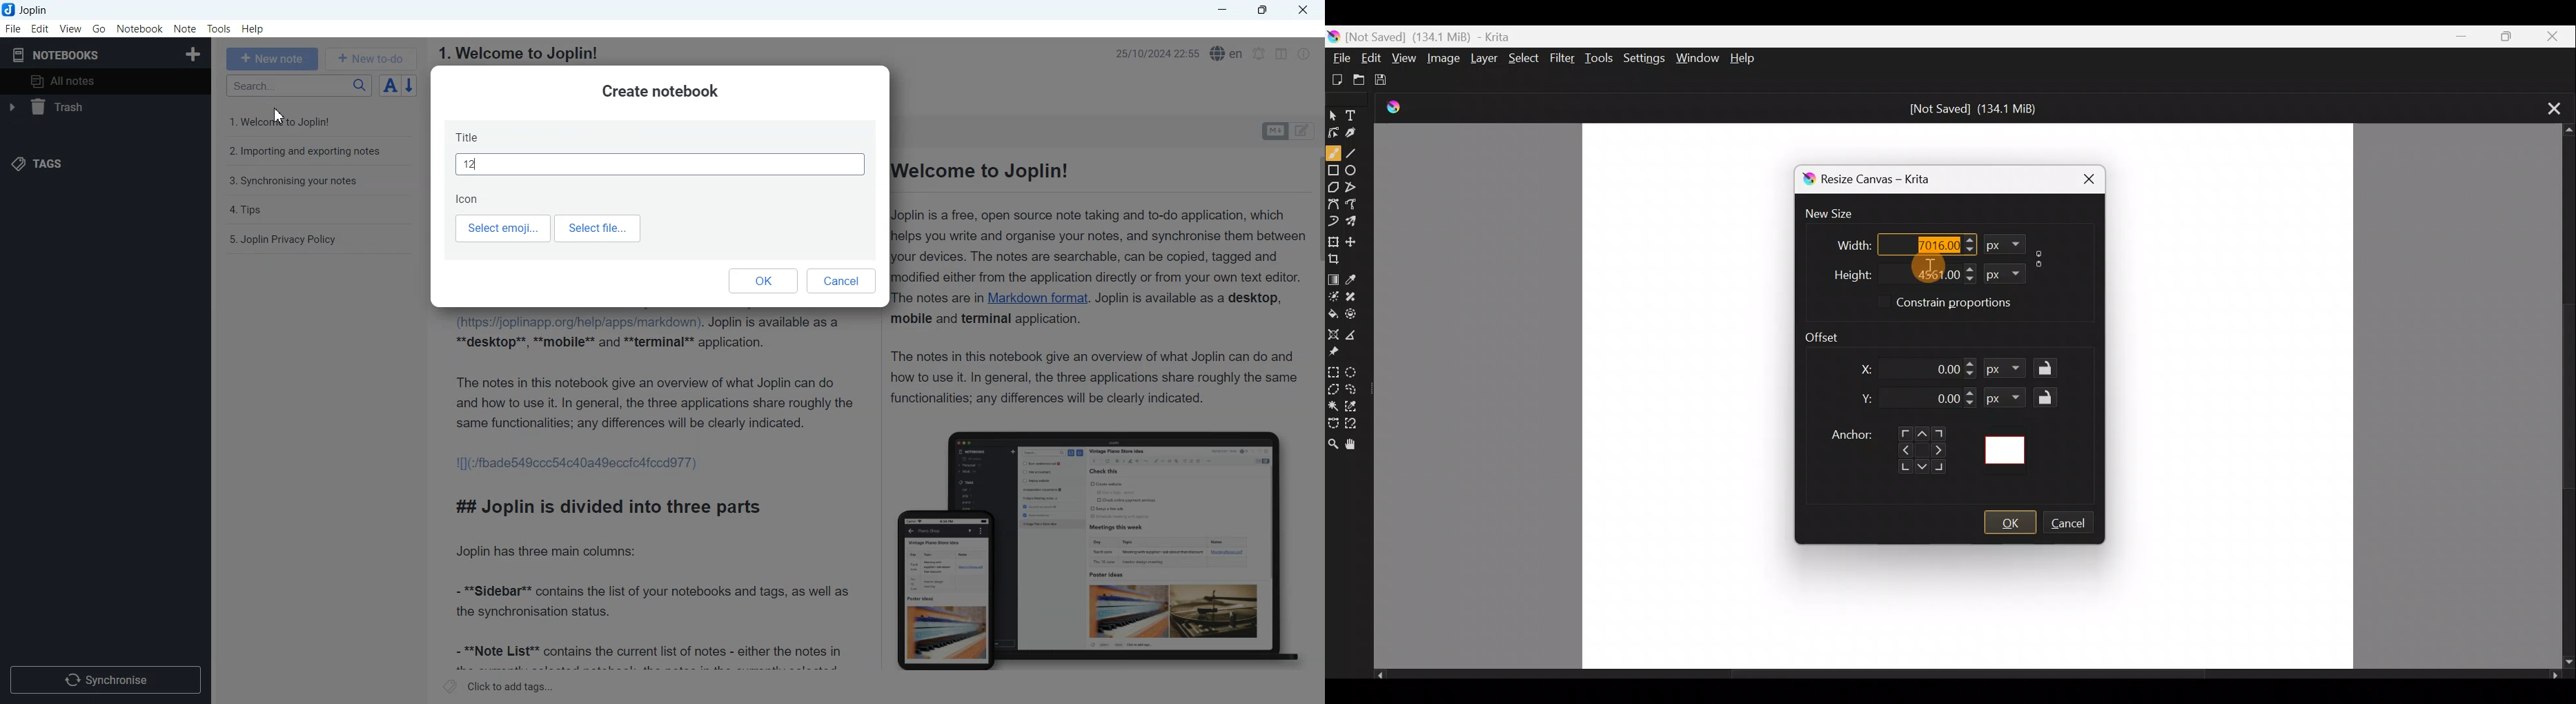 The width and height of the screenshot is (2576, 728). Describe the element at coordinates (1969, 280) in the screenshot. I see `Decrease height` at that location.